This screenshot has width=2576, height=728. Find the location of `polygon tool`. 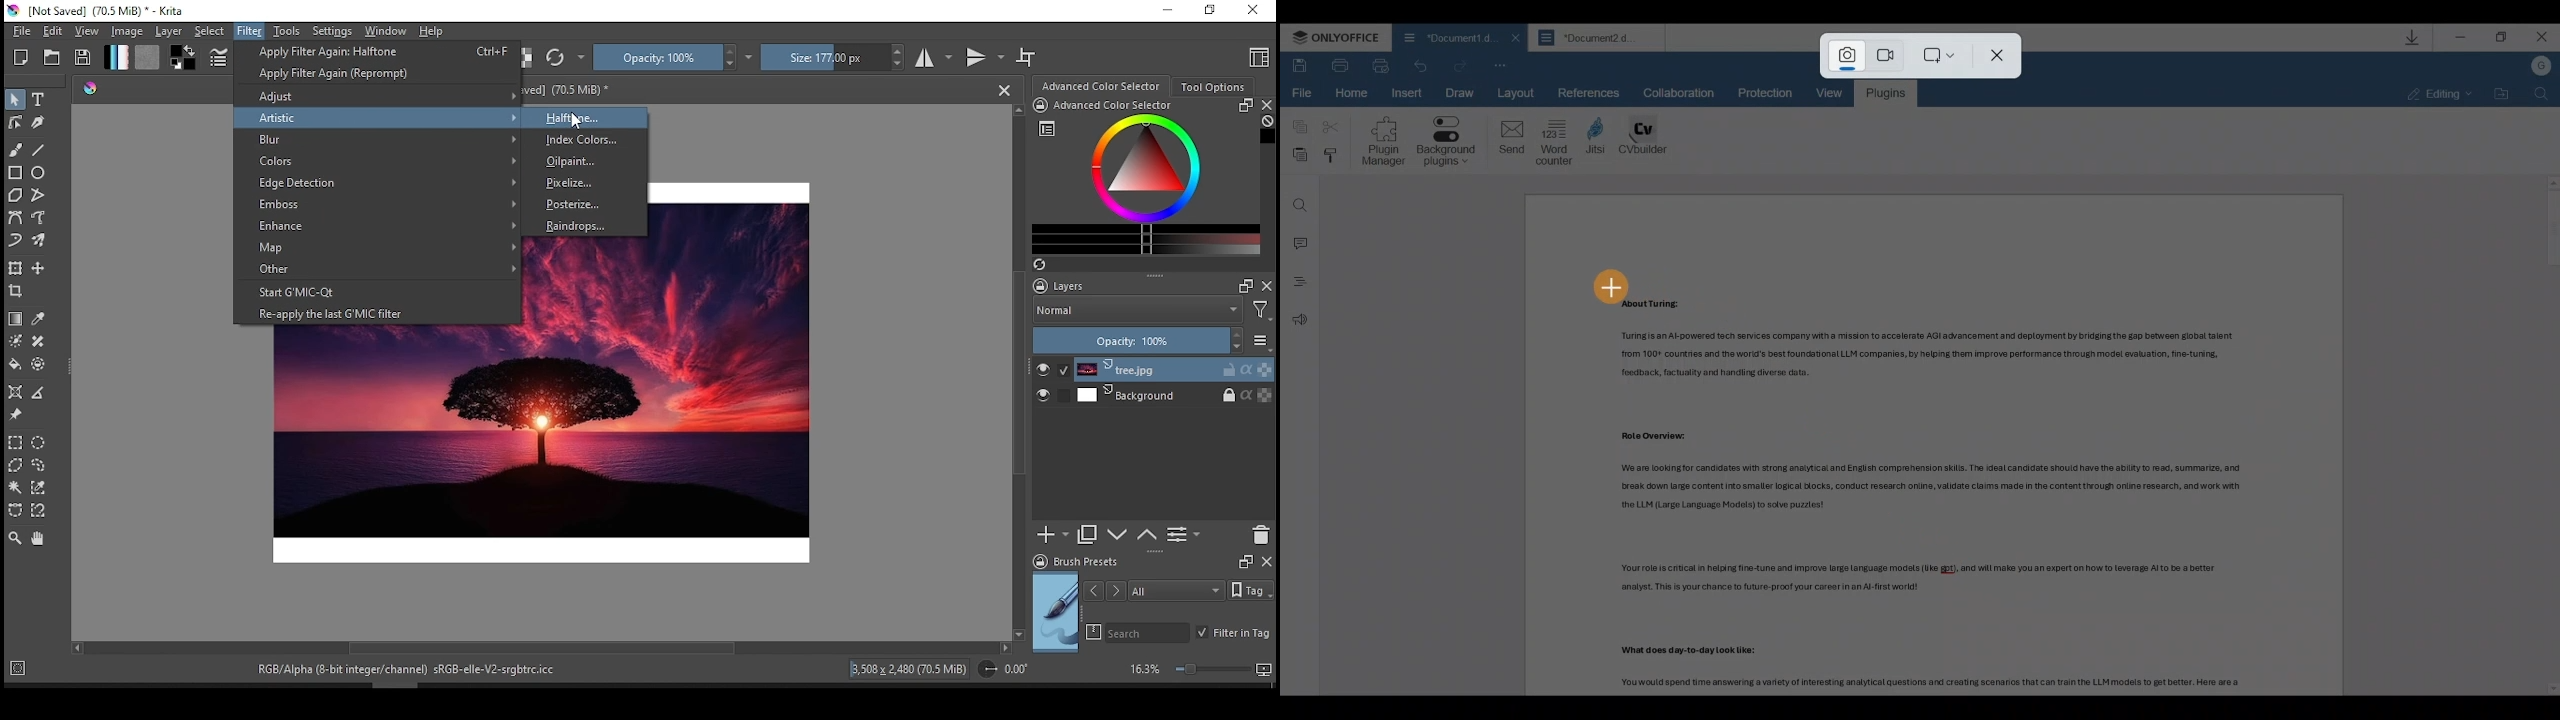

polygon tool is located at coordinates (16, 195).